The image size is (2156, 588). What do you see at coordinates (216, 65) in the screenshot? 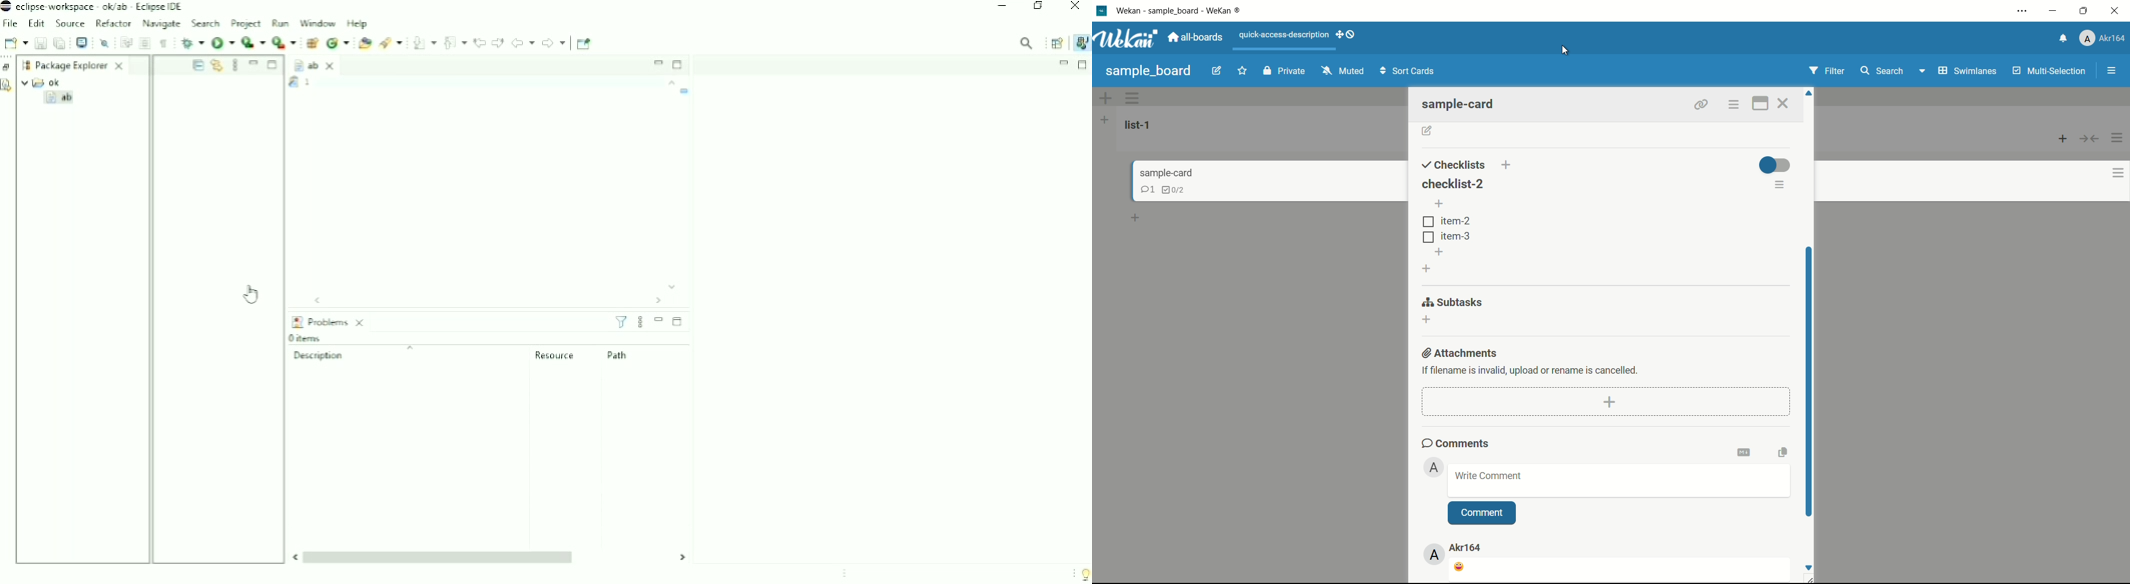
I see `Link with Editor` at bounding box center [216, 65].